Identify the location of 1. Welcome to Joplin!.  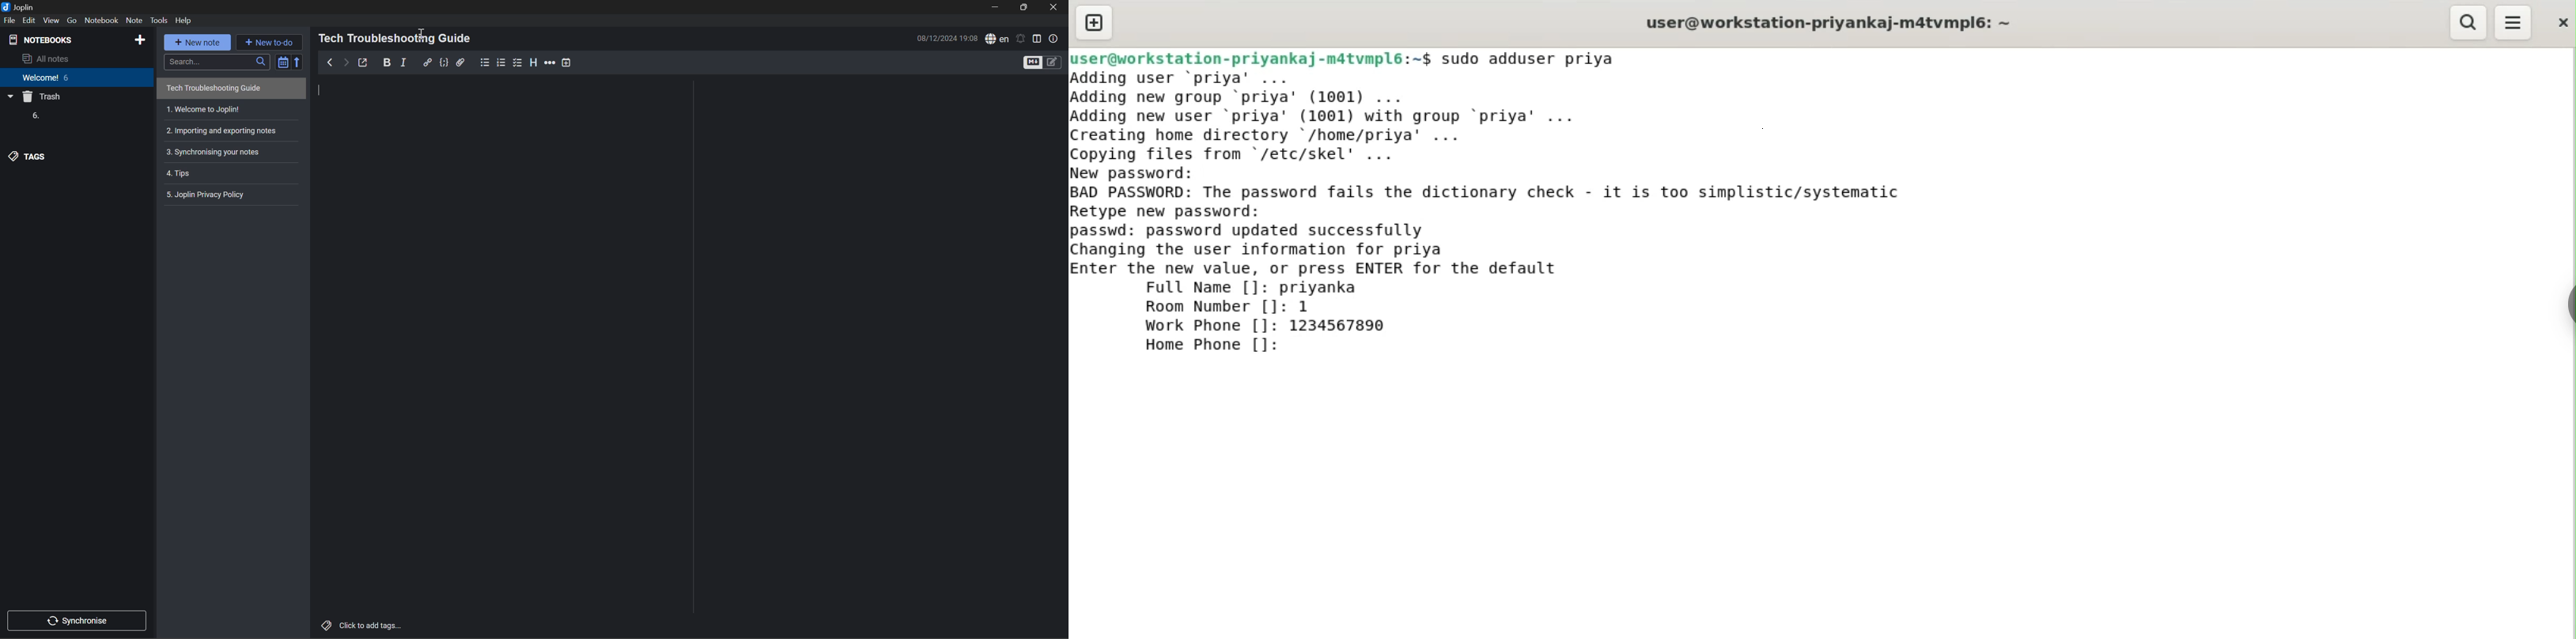
(203, 109).